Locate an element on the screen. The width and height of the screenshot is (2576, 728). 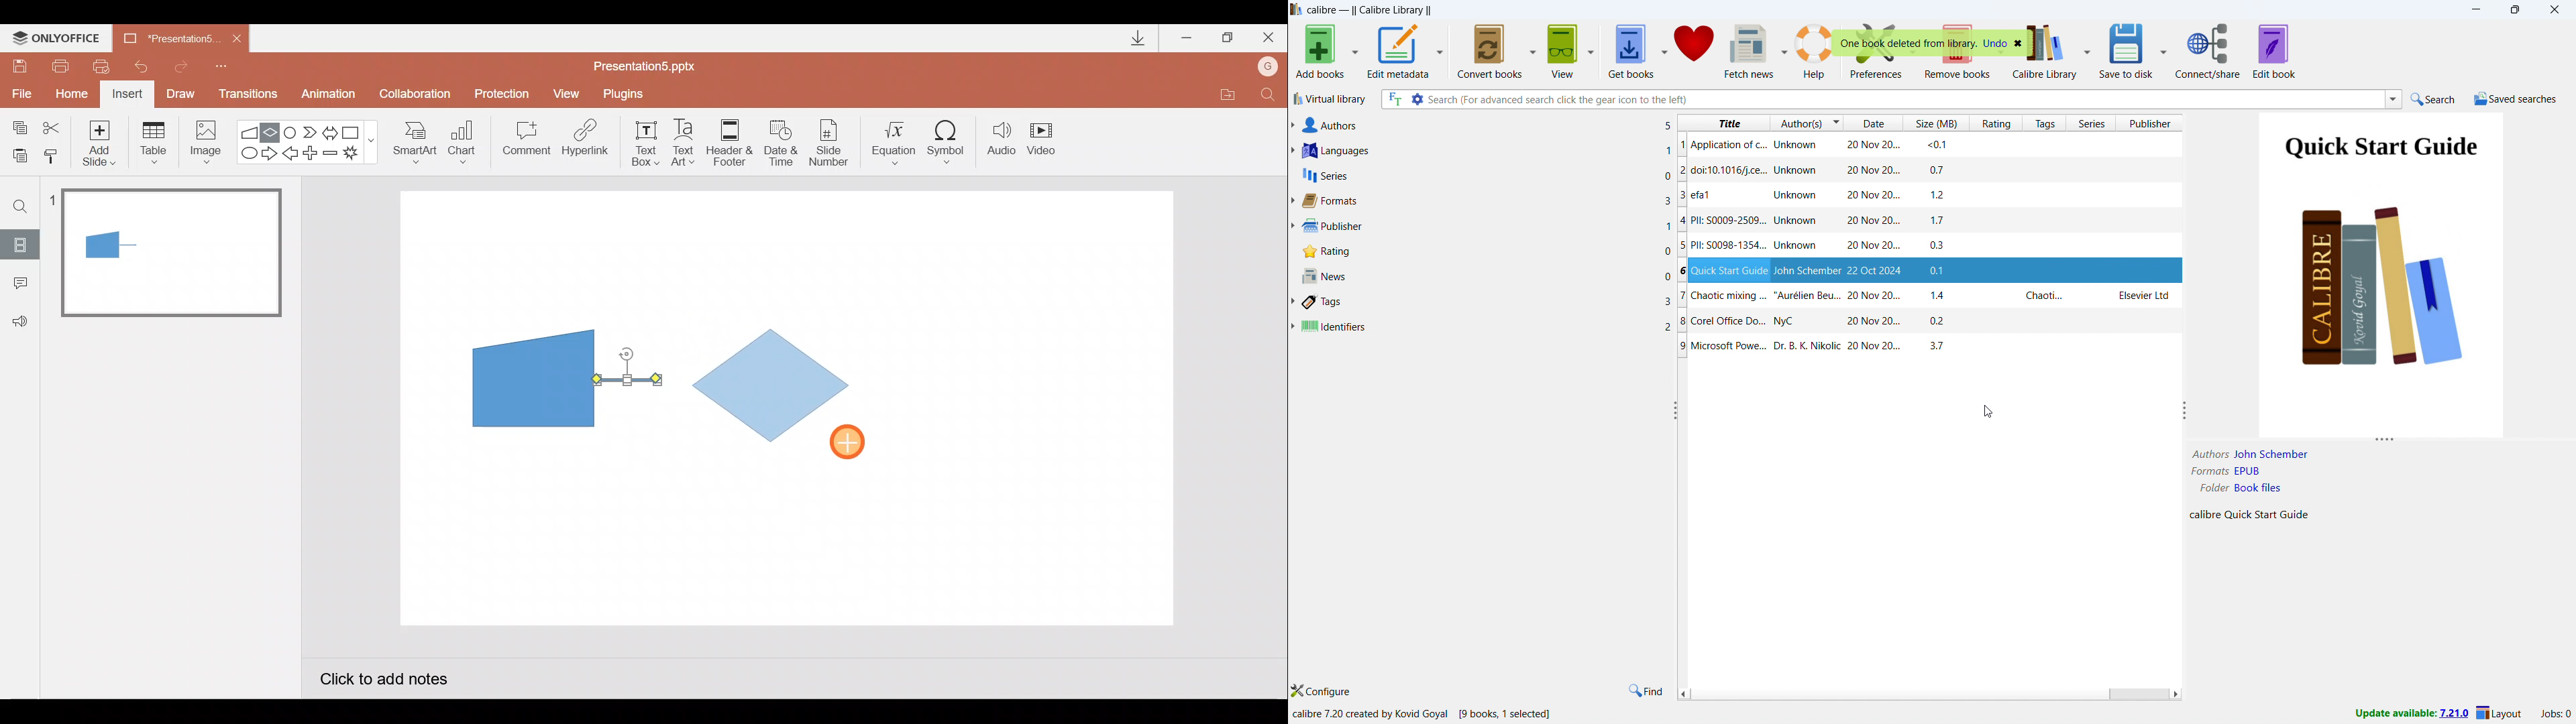
7.21.0 is located at coordinates (2454, 715).